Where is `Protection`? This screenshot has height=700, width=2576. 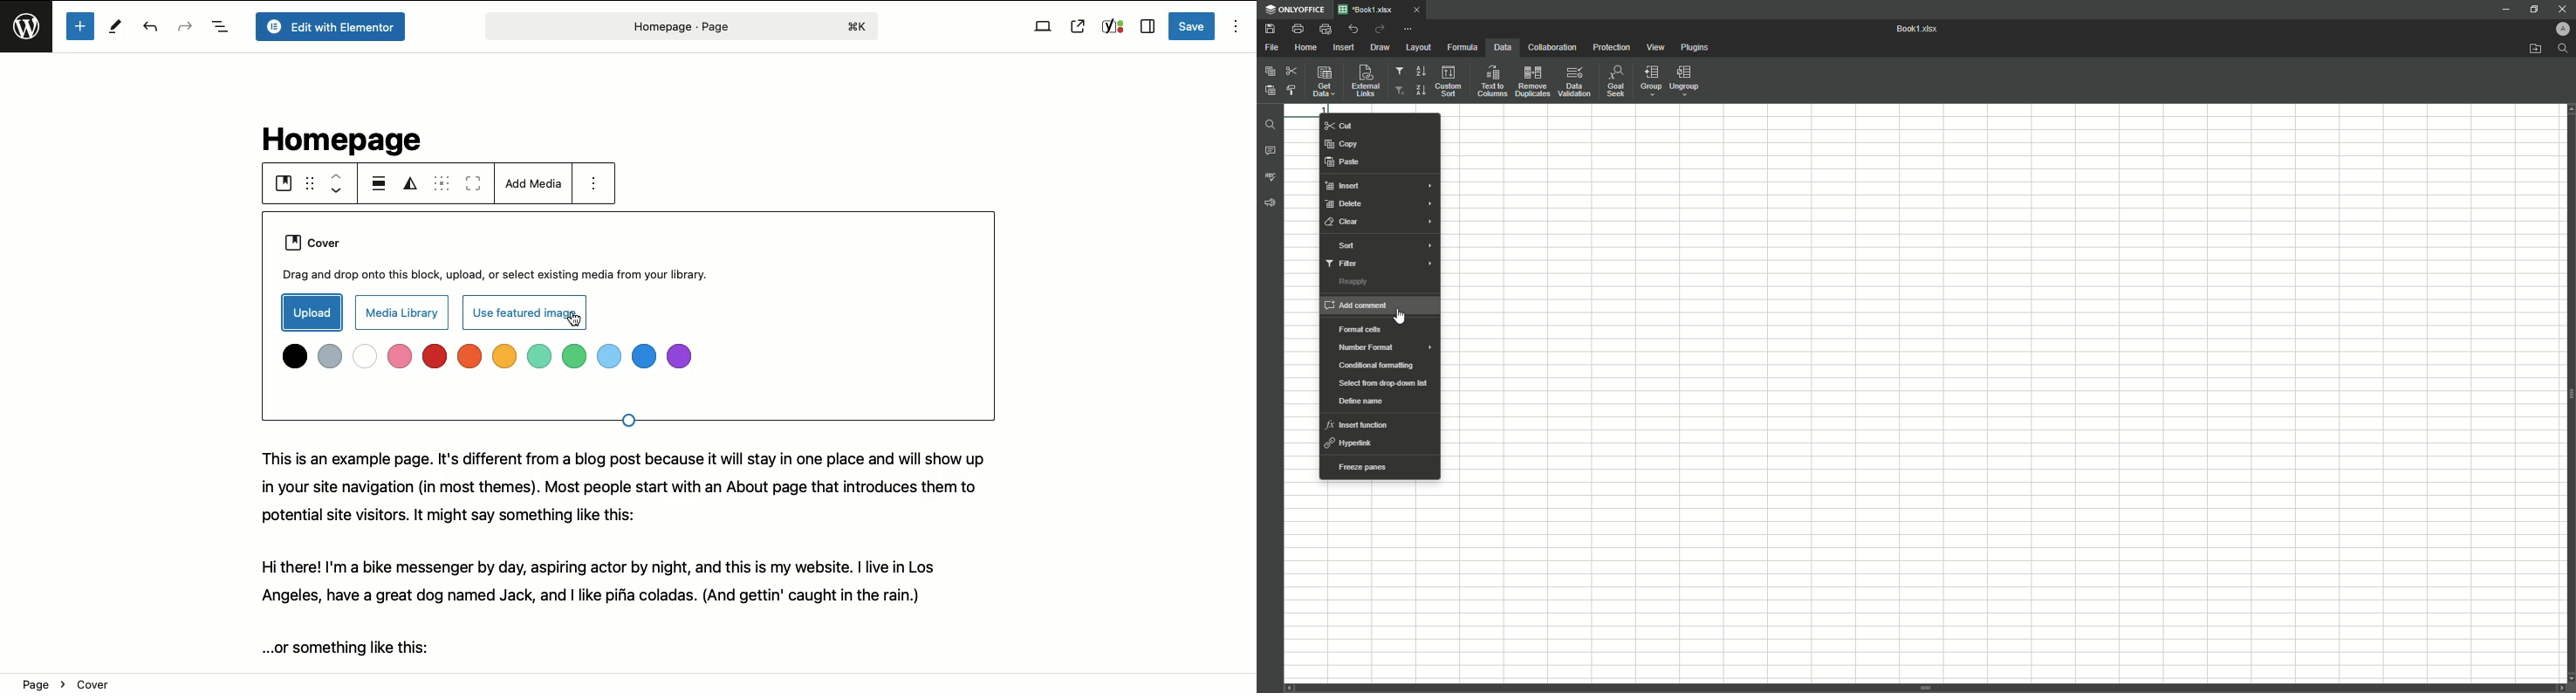 Protection is located at coordinates (1611, 48).